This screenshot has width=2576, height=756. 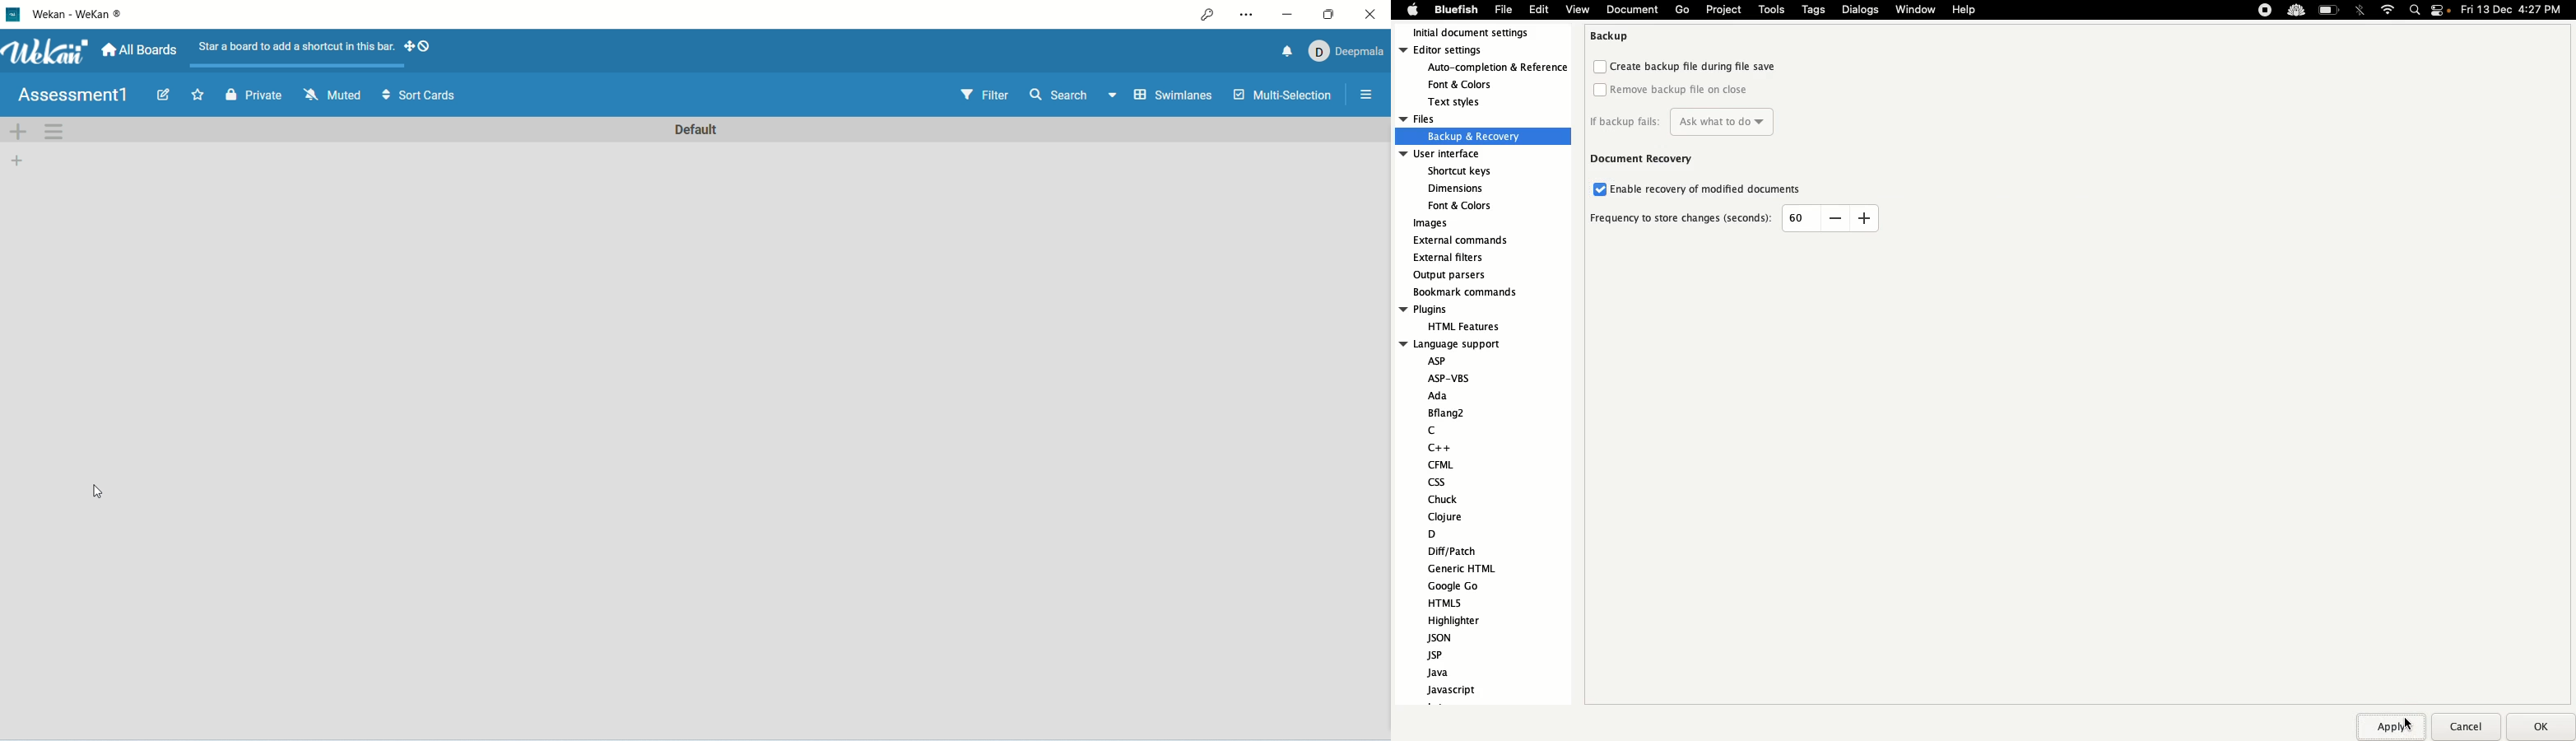 What do you see at coordinates (1914, 9) in the screenshot?
I see `Window` at bounding box center [1914, 9].